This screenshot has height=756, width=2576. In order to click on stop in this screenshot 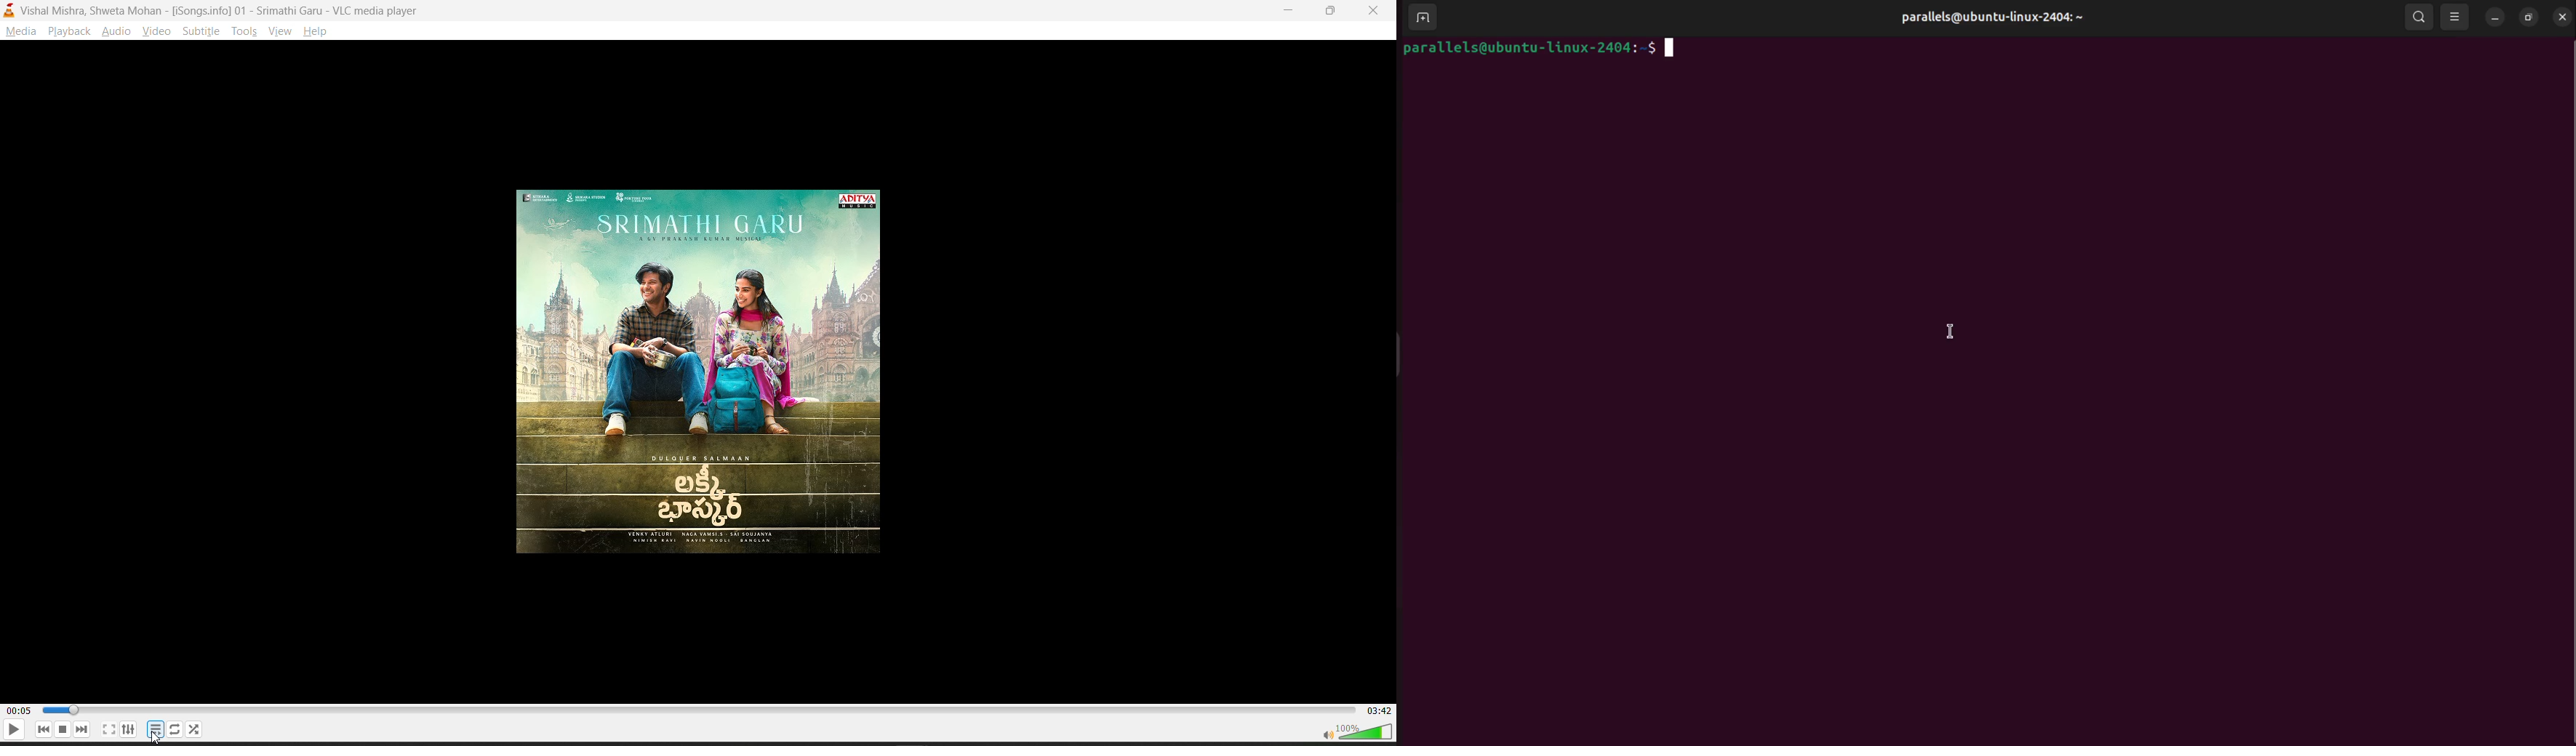, I will do `click(63, 731)`.